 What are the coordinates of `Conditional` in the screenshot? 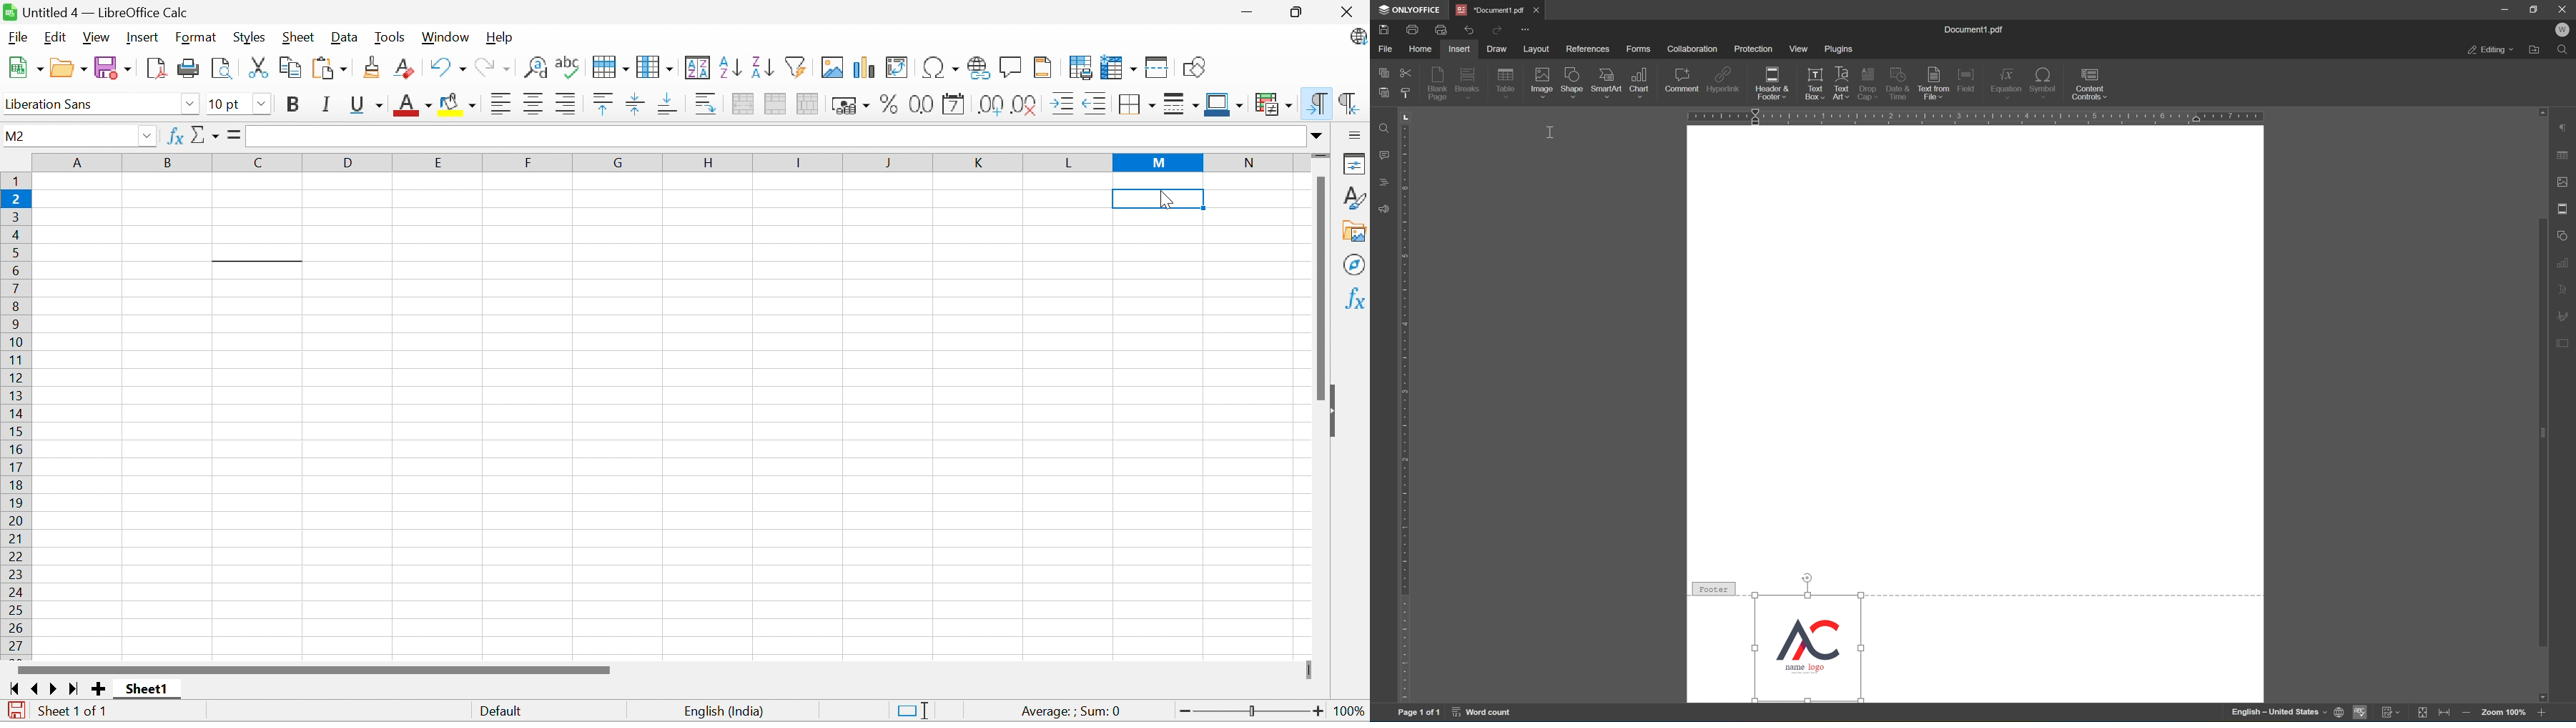 It's located at (1275, 104).